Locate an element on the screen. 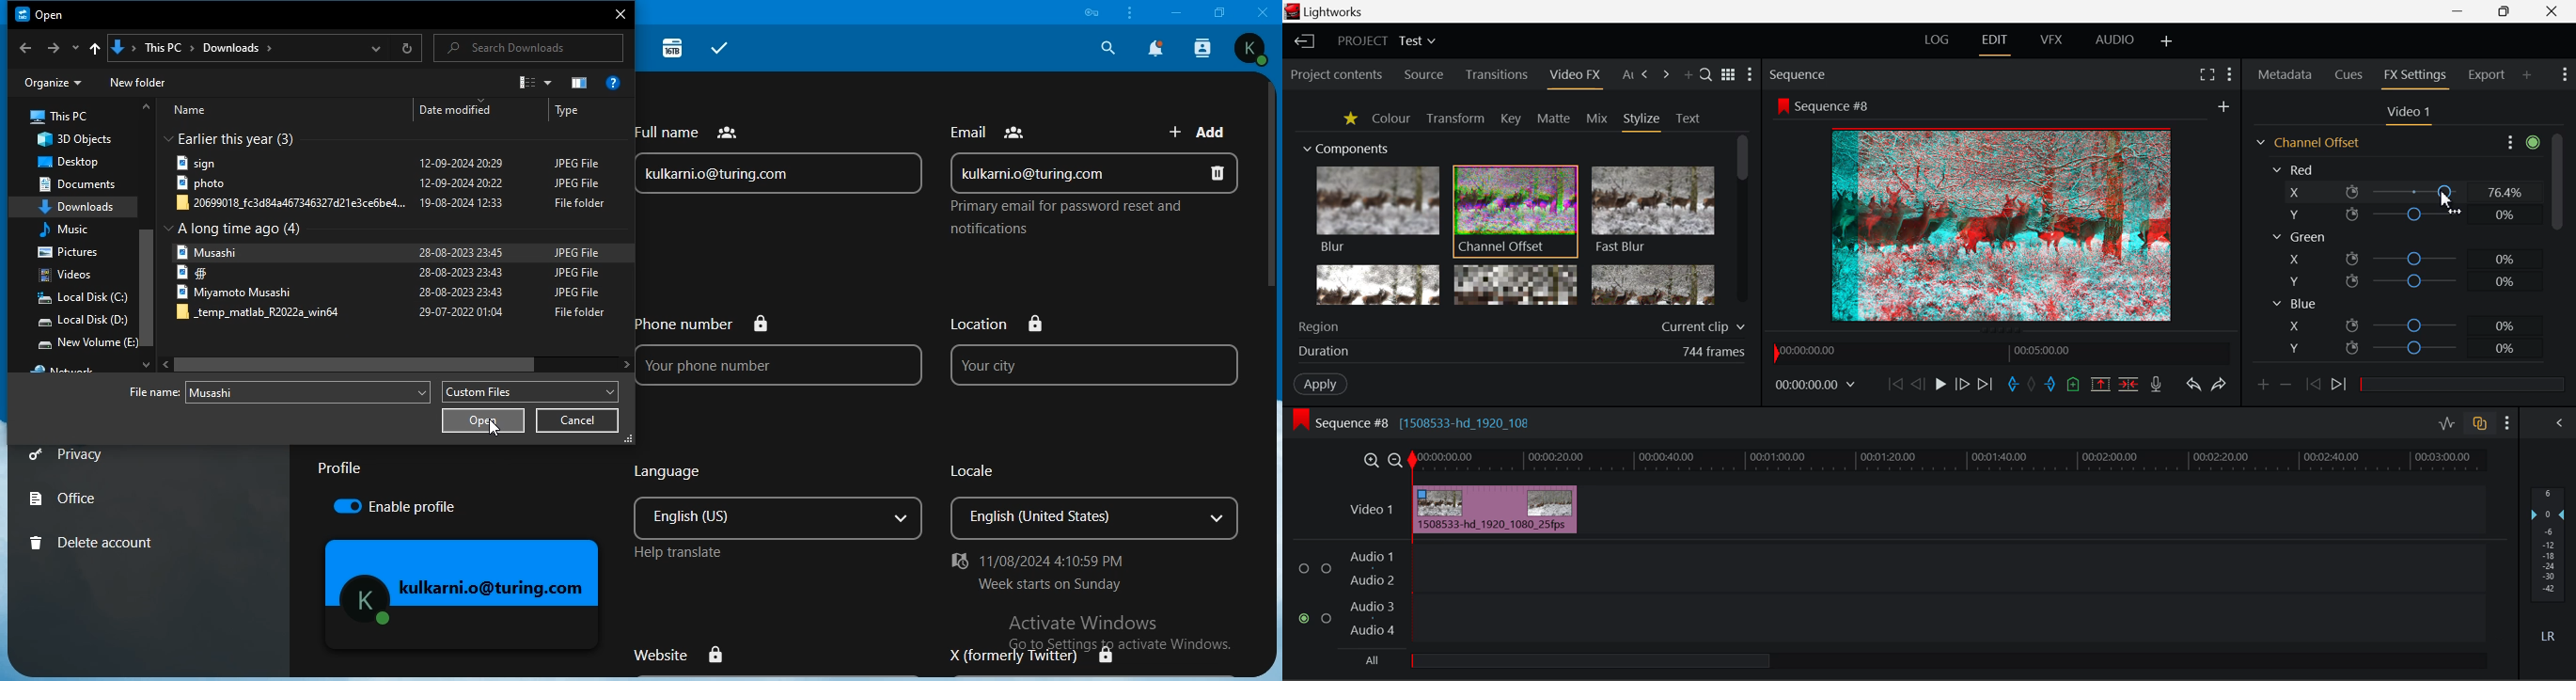 The height and width of the screenshot is (700, 2576). LOG Layout is located at coordinates (1937, 43).